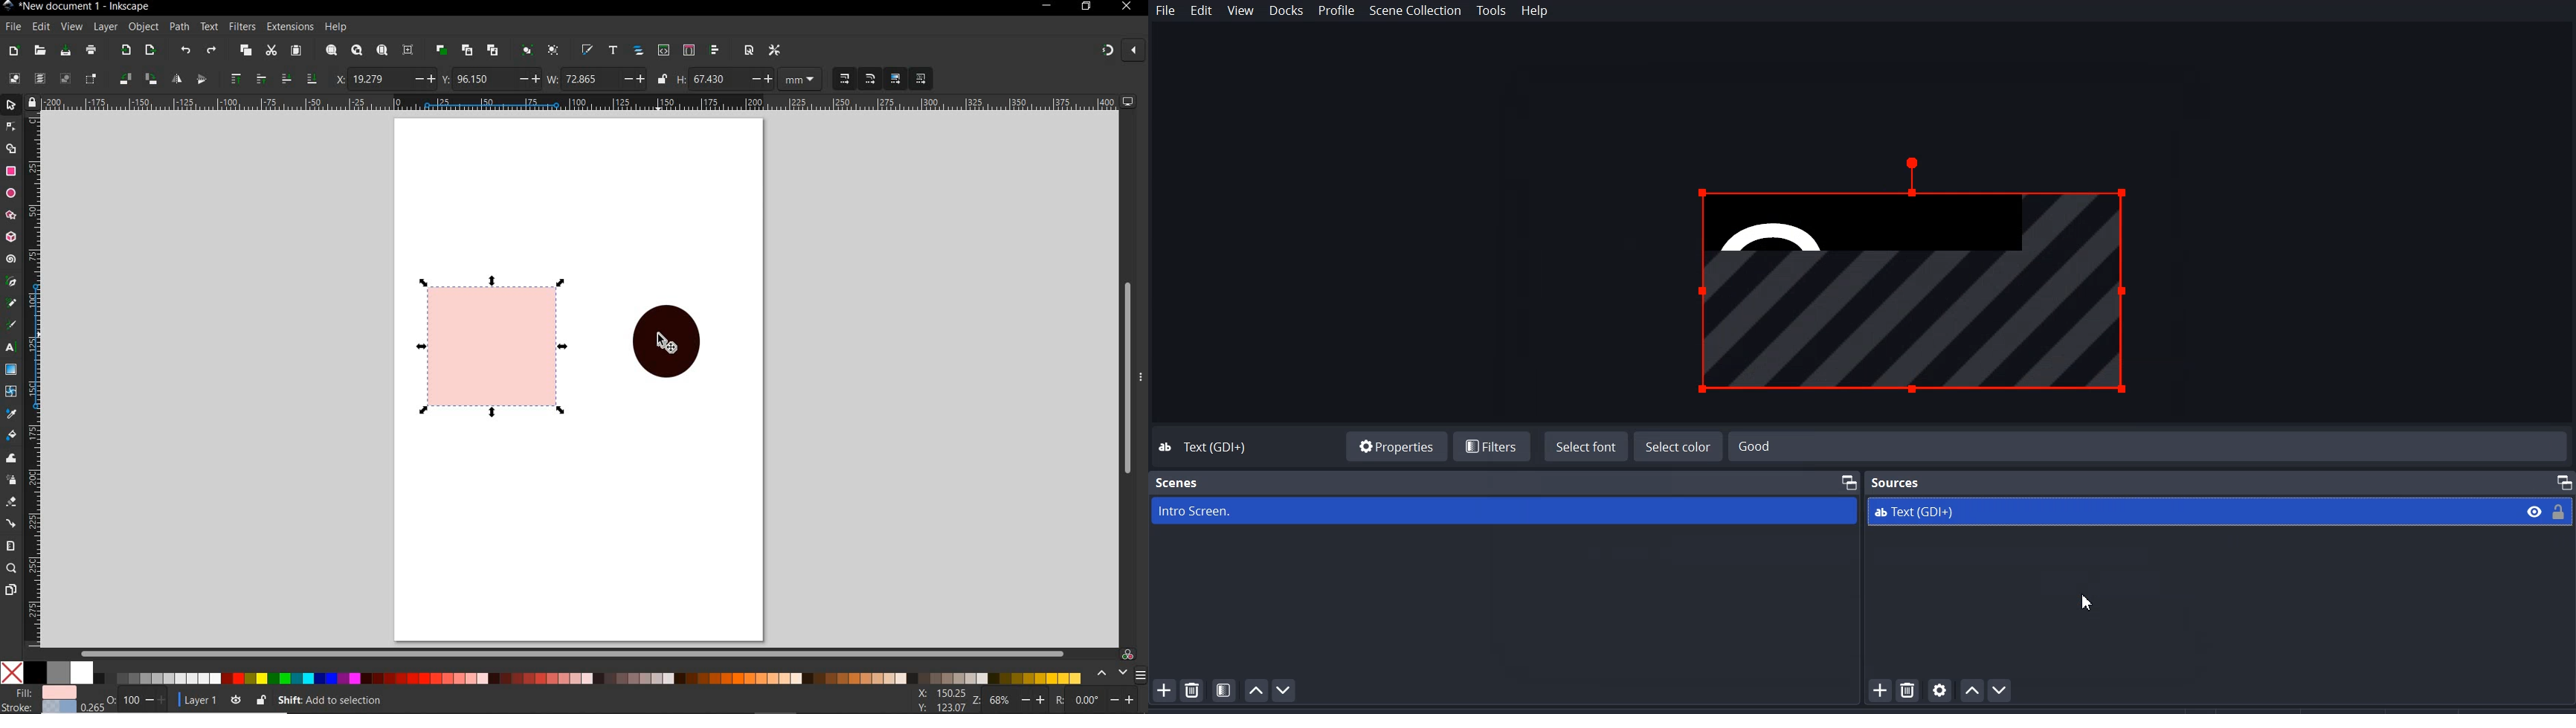  I want to click on Maximize, so click(1849, 483).